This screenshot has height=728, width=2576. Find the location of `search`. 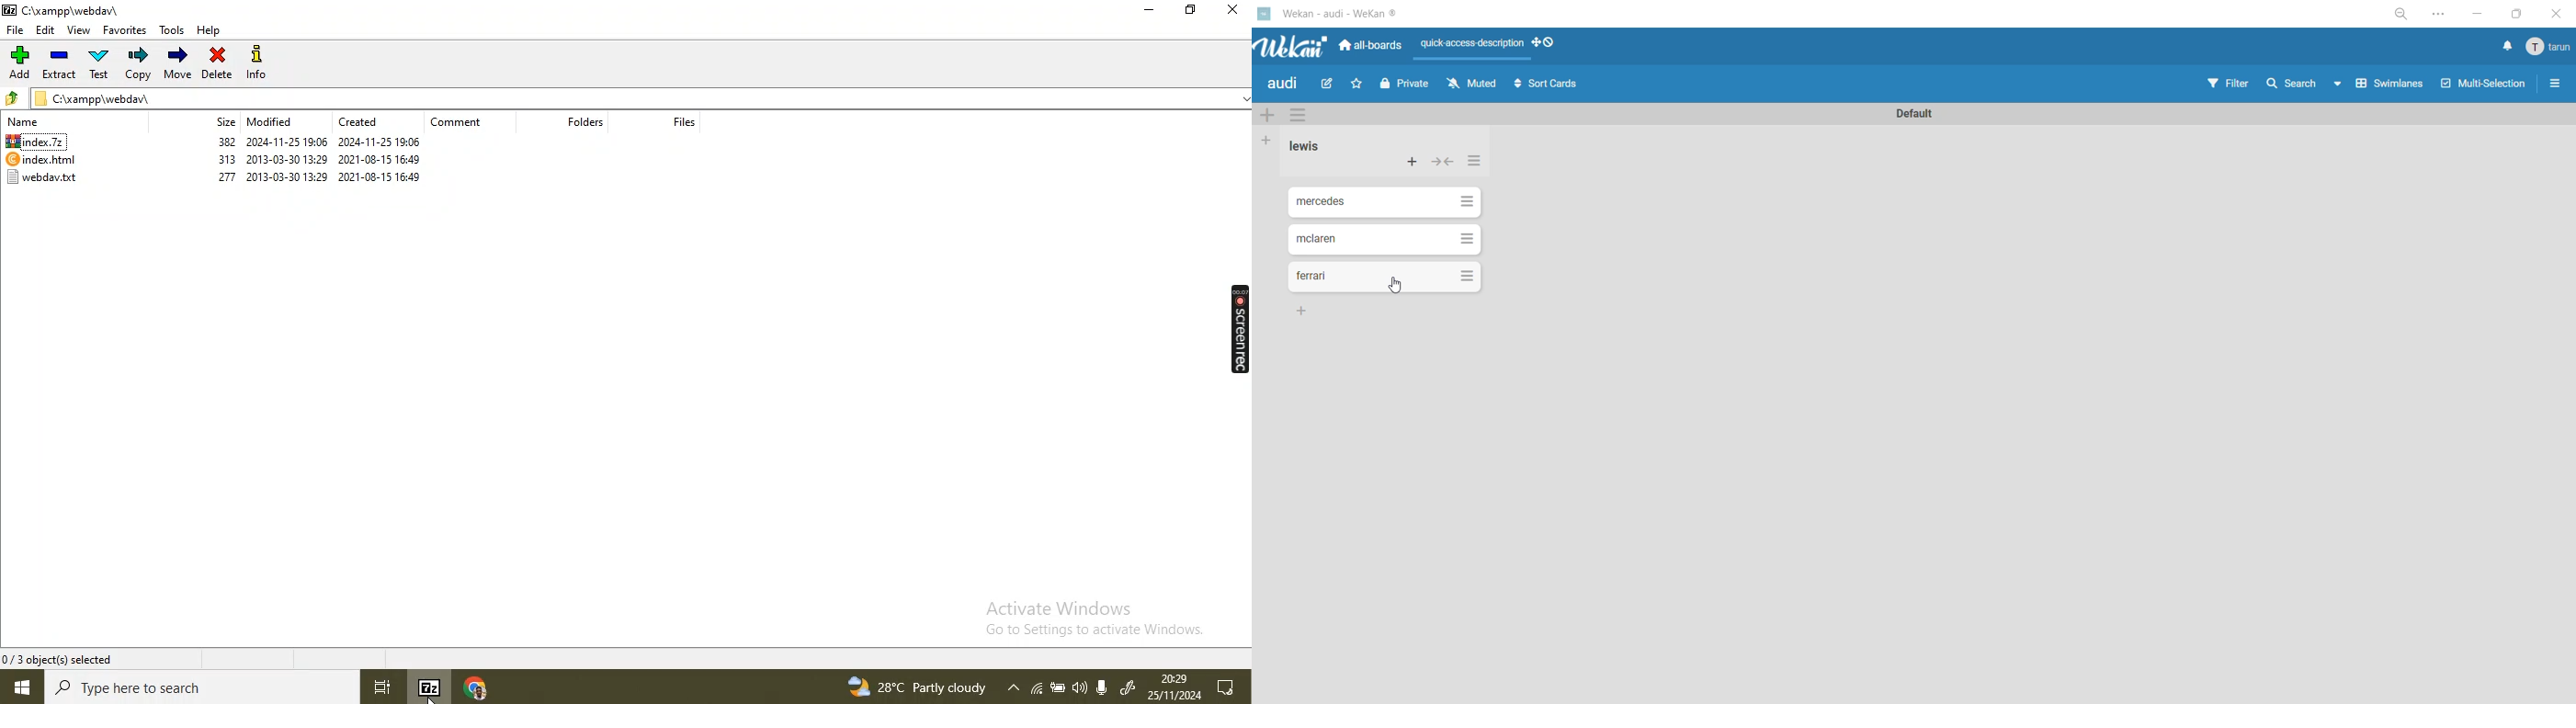

search is located at coordinates (2304, 86).